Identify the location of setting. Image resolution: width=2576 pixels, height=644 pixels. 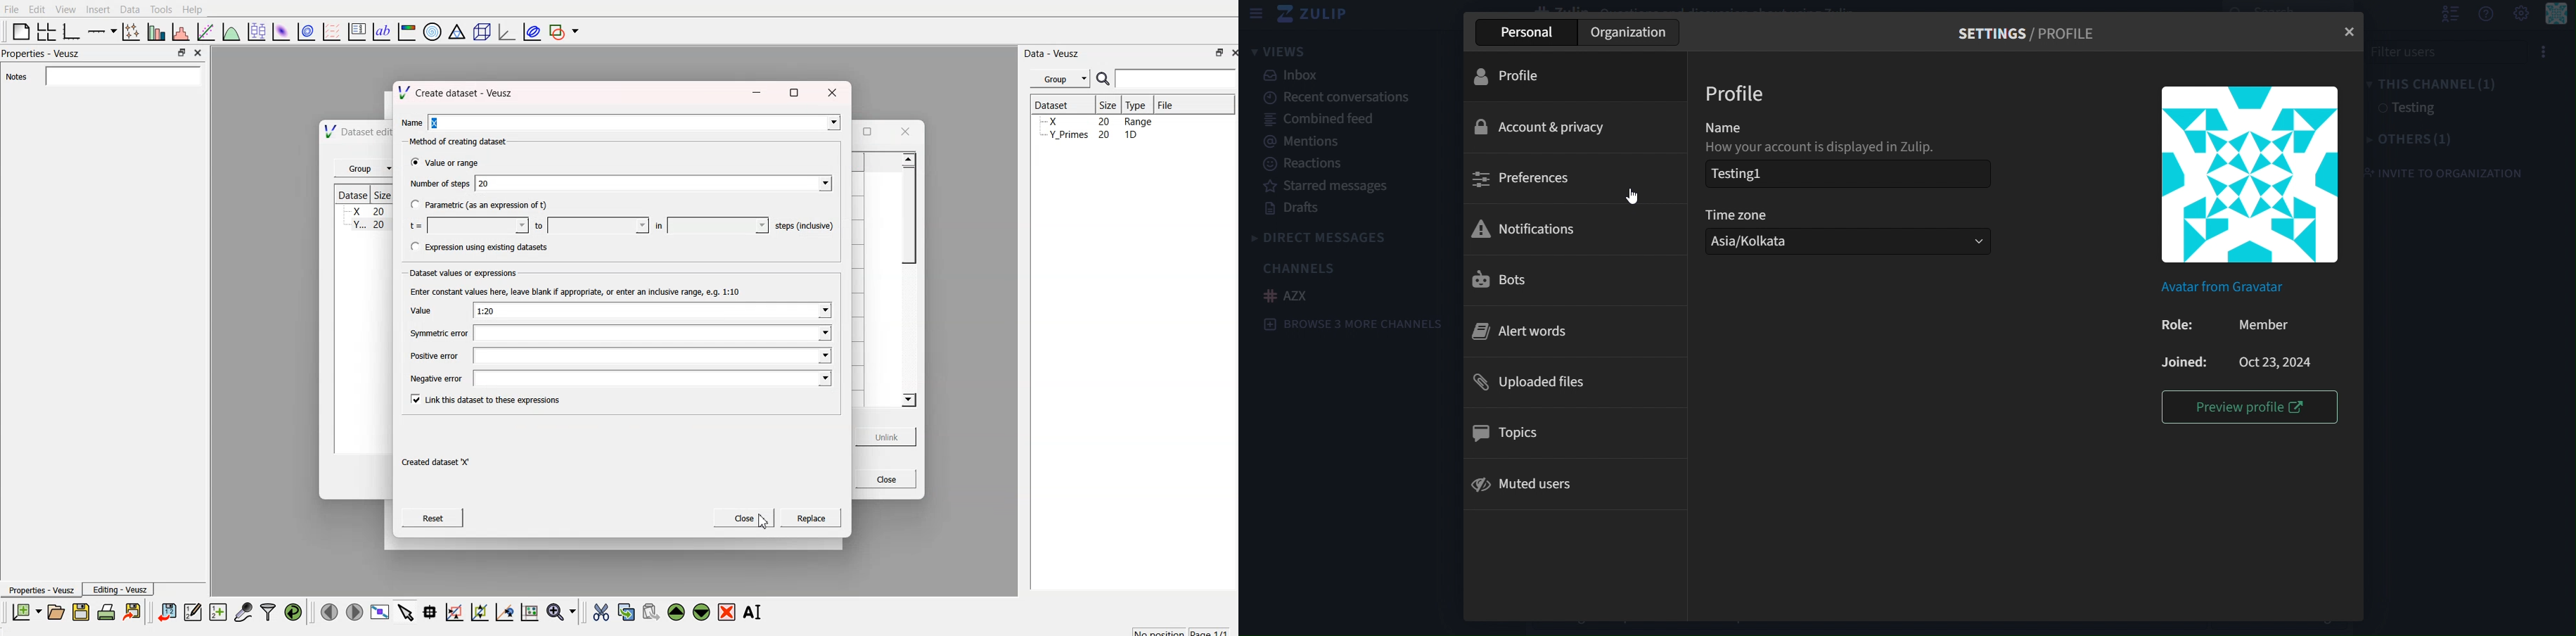
(2520, 14).